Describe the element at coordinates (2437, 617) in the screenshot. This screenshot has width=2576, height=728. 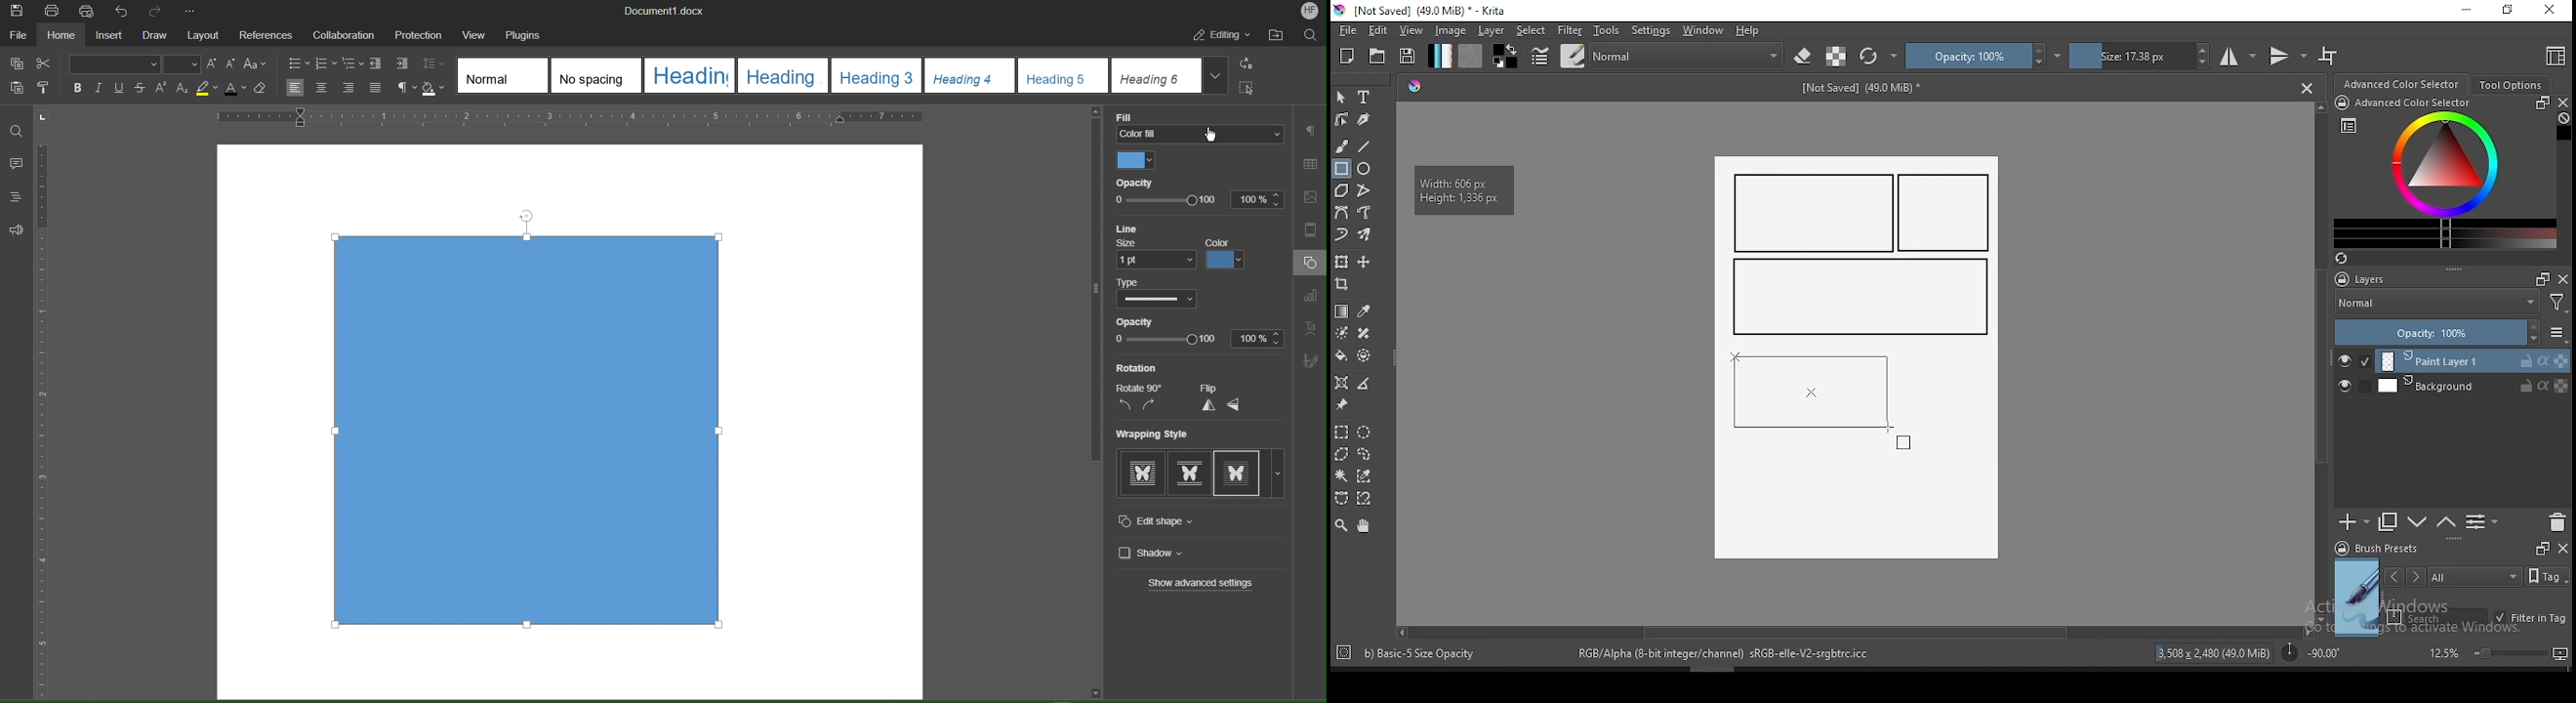
I see `search` at that location.